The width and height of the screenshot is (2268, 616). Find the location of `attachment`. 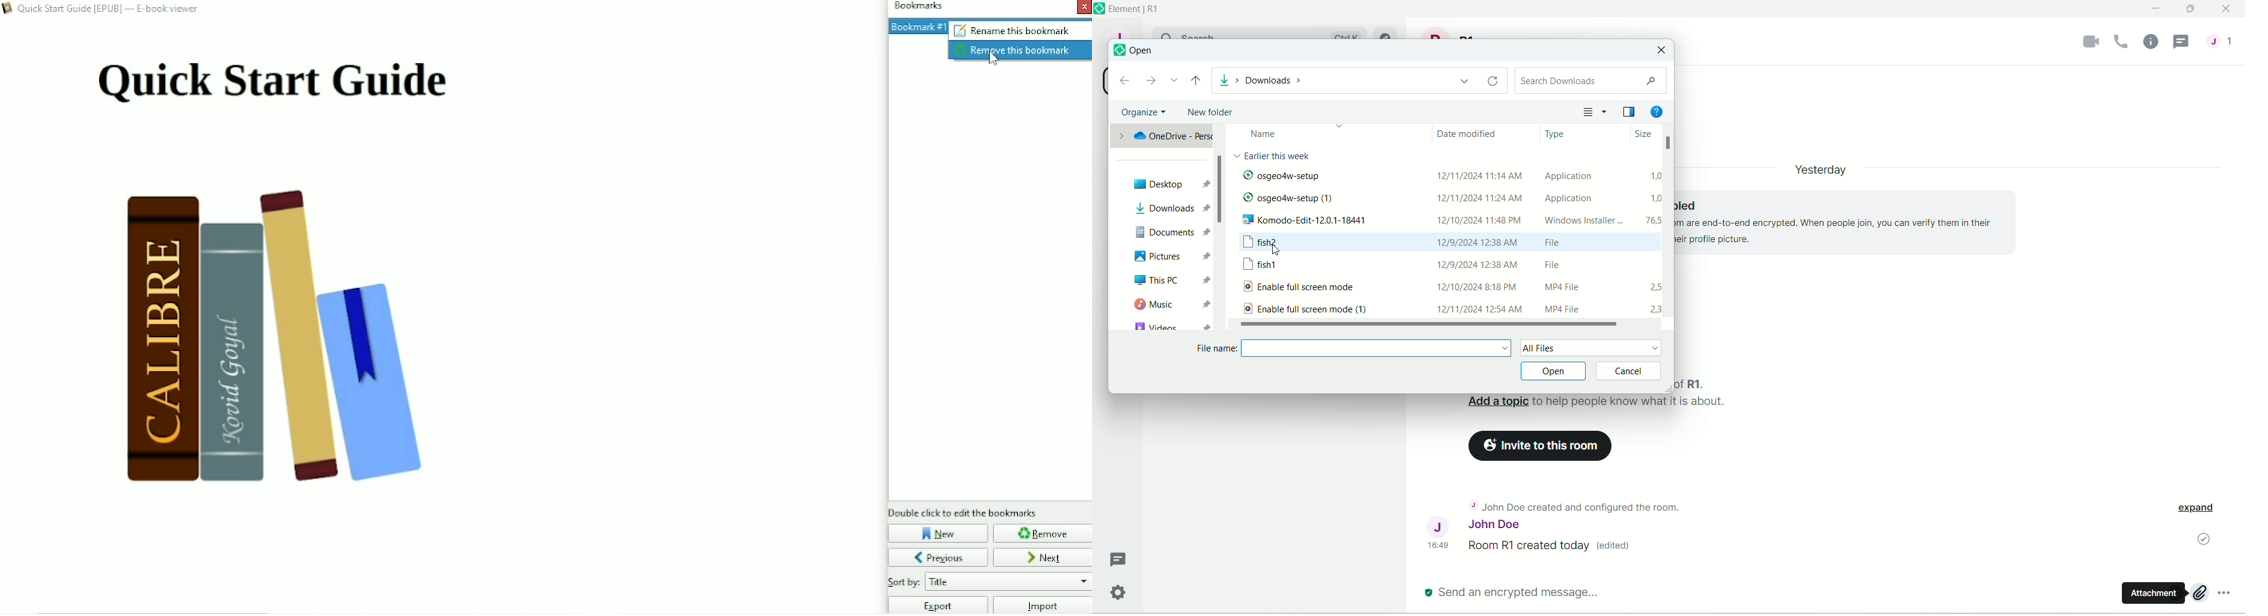

attachment is located at coordinates (2153, 593).